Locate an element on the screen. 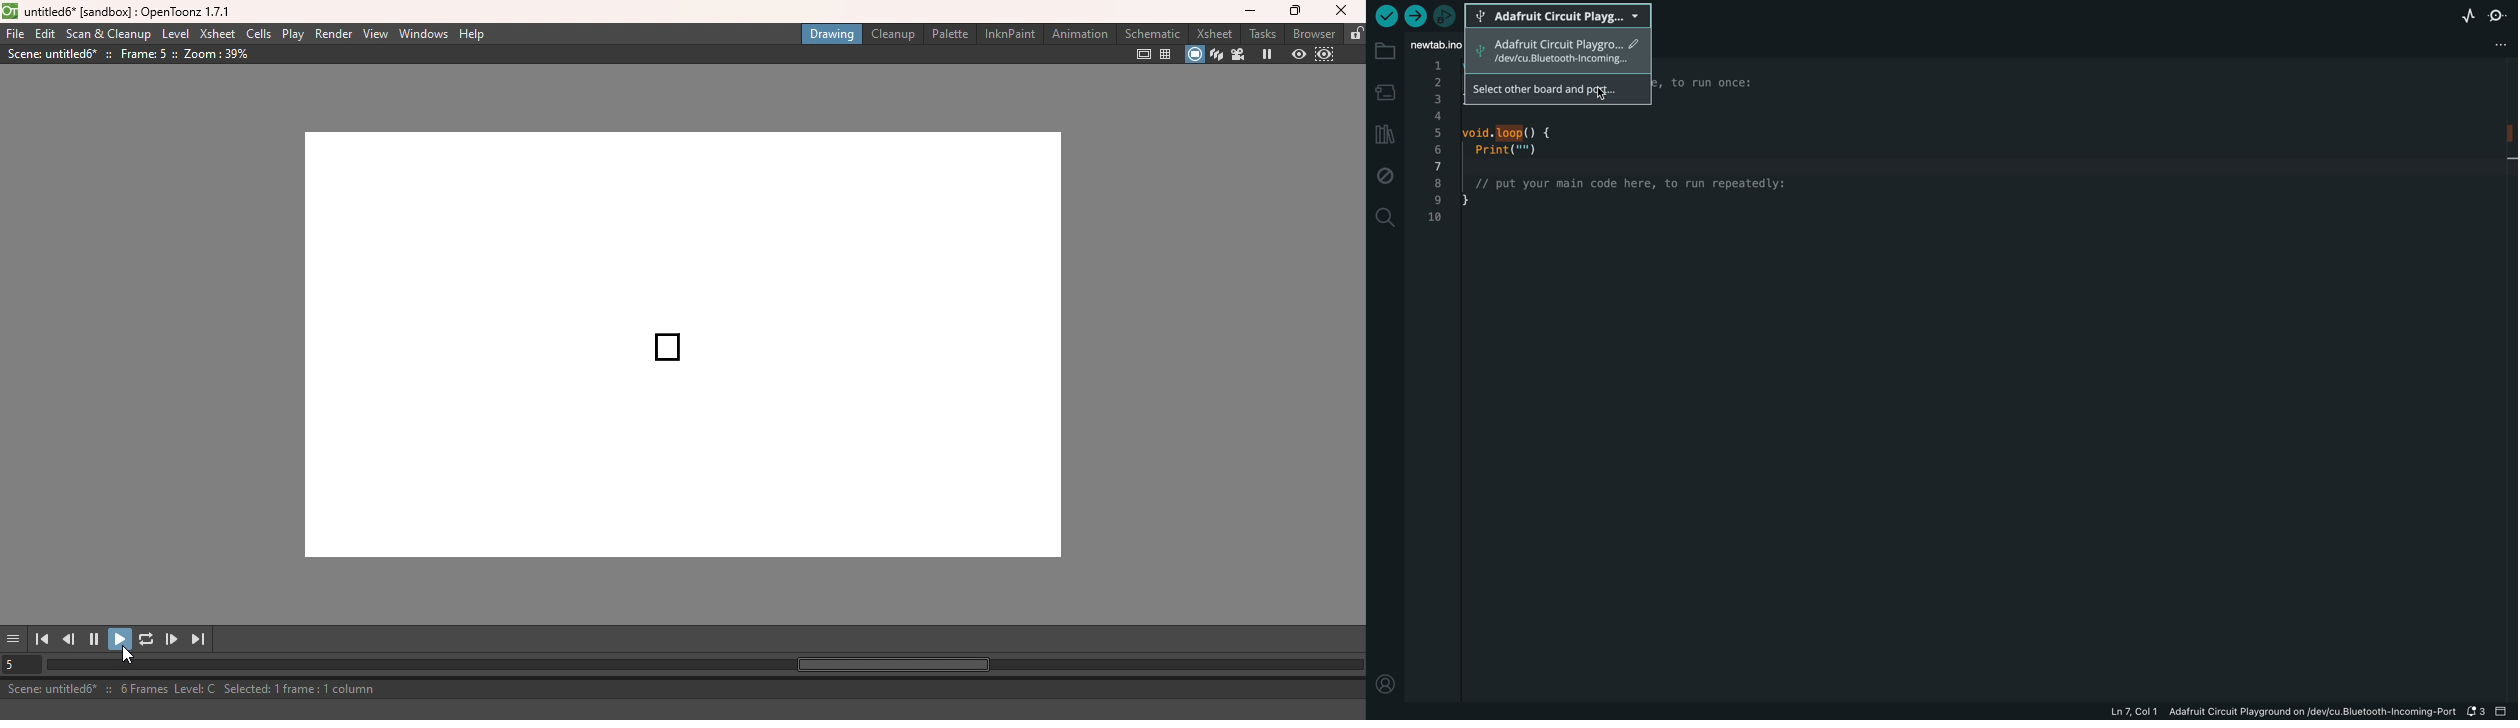 The width and height of the screenshot is (2520, 728). Pointer cursor is located at coordinates (130, 658).